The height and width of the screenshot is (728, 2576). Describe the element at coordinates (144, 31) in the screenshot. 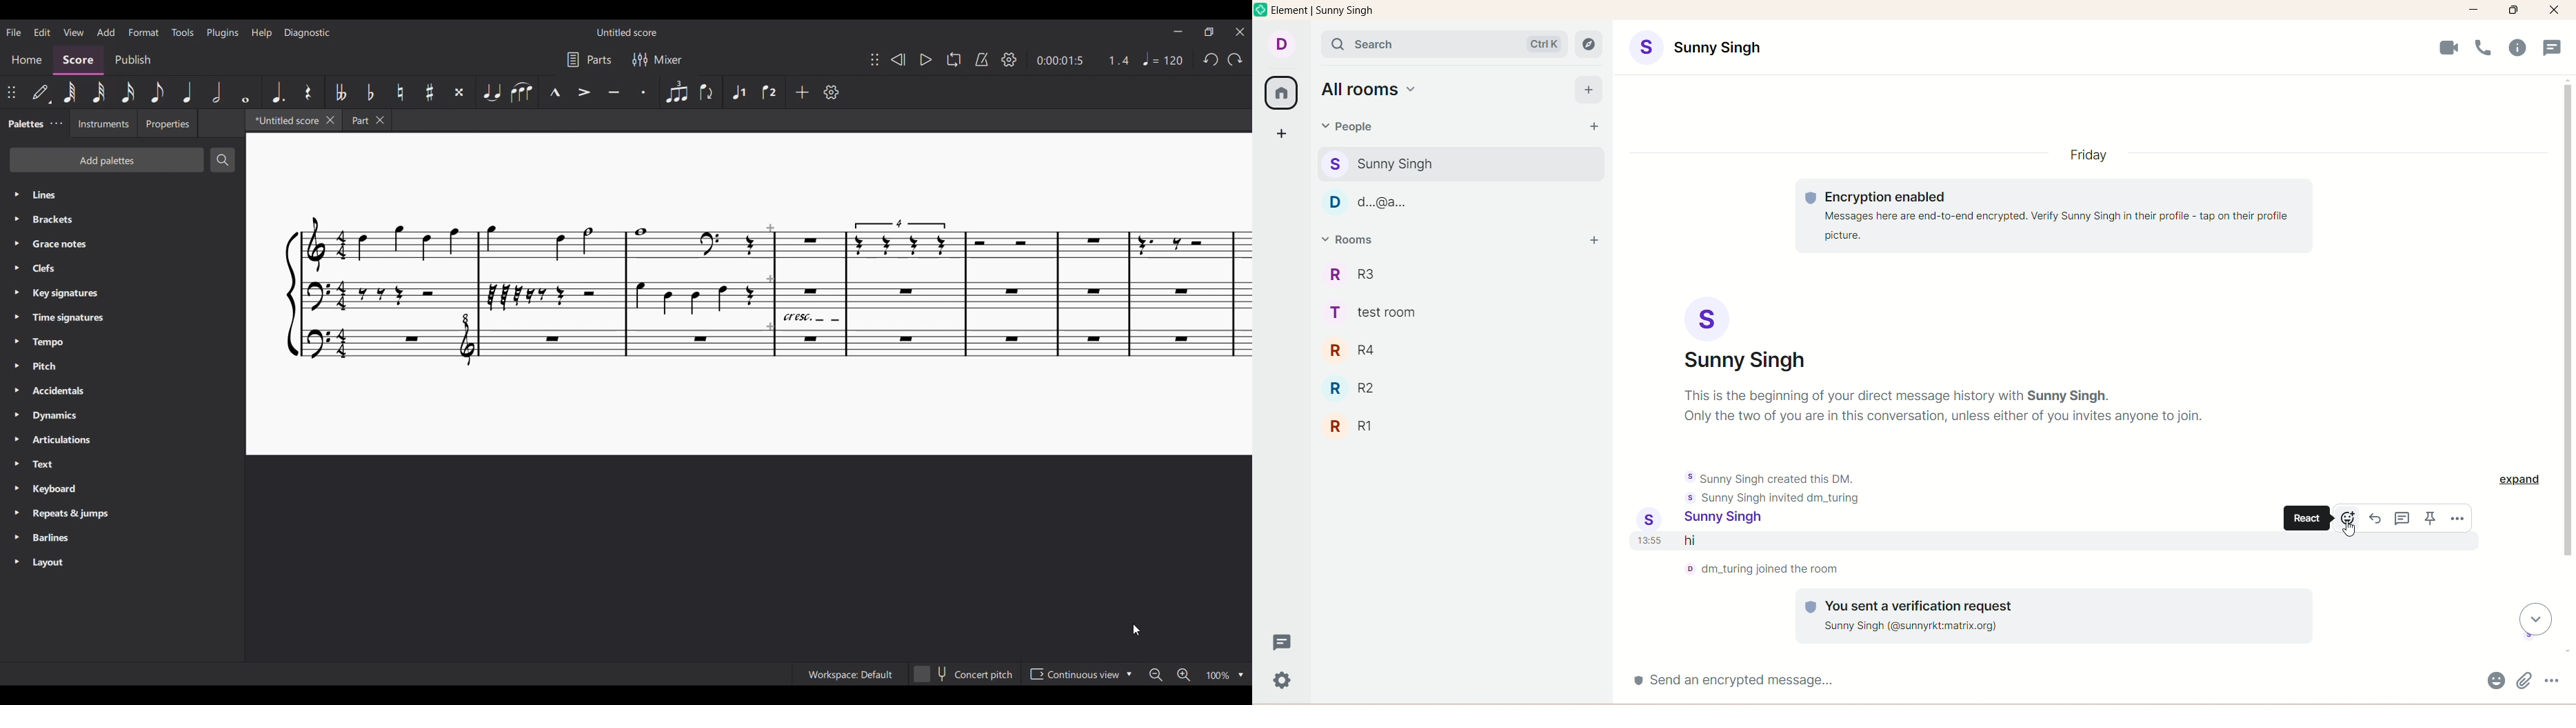

I see `Format menu` at that location.